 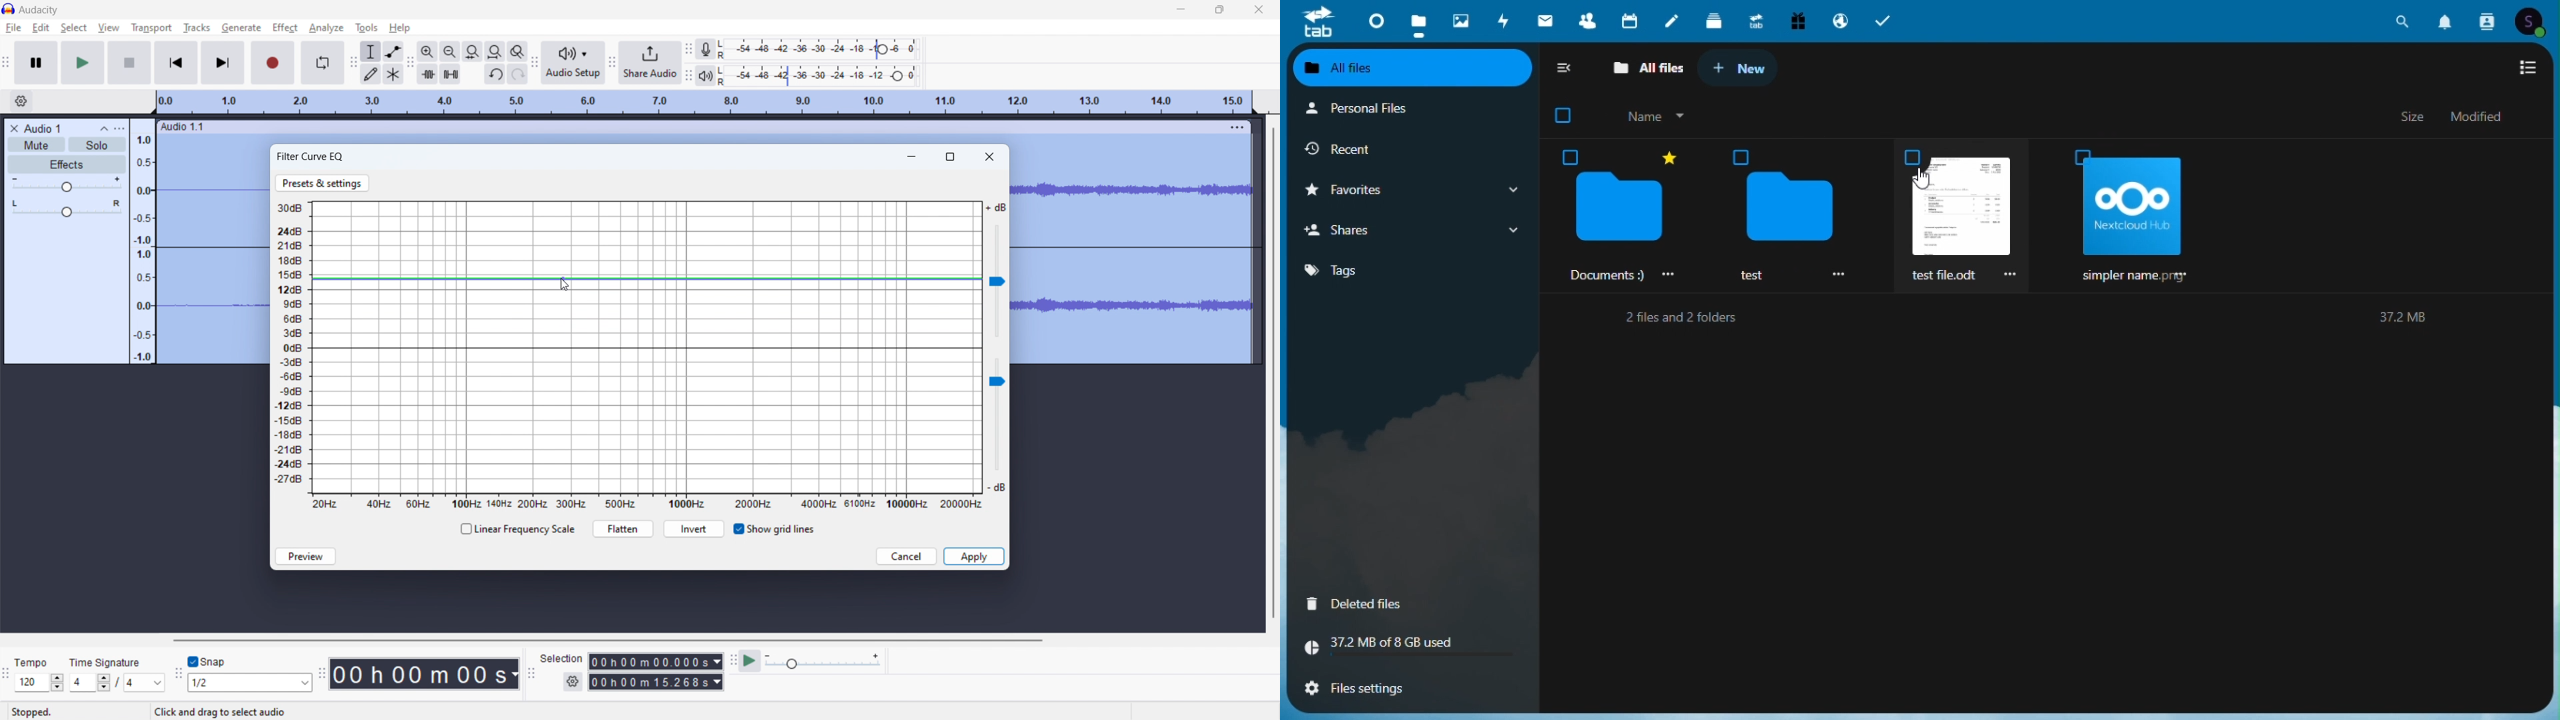 What do you see at coordinates (517, 74) in the screenshot?
I see `redo` at bounding box center [517, 74].